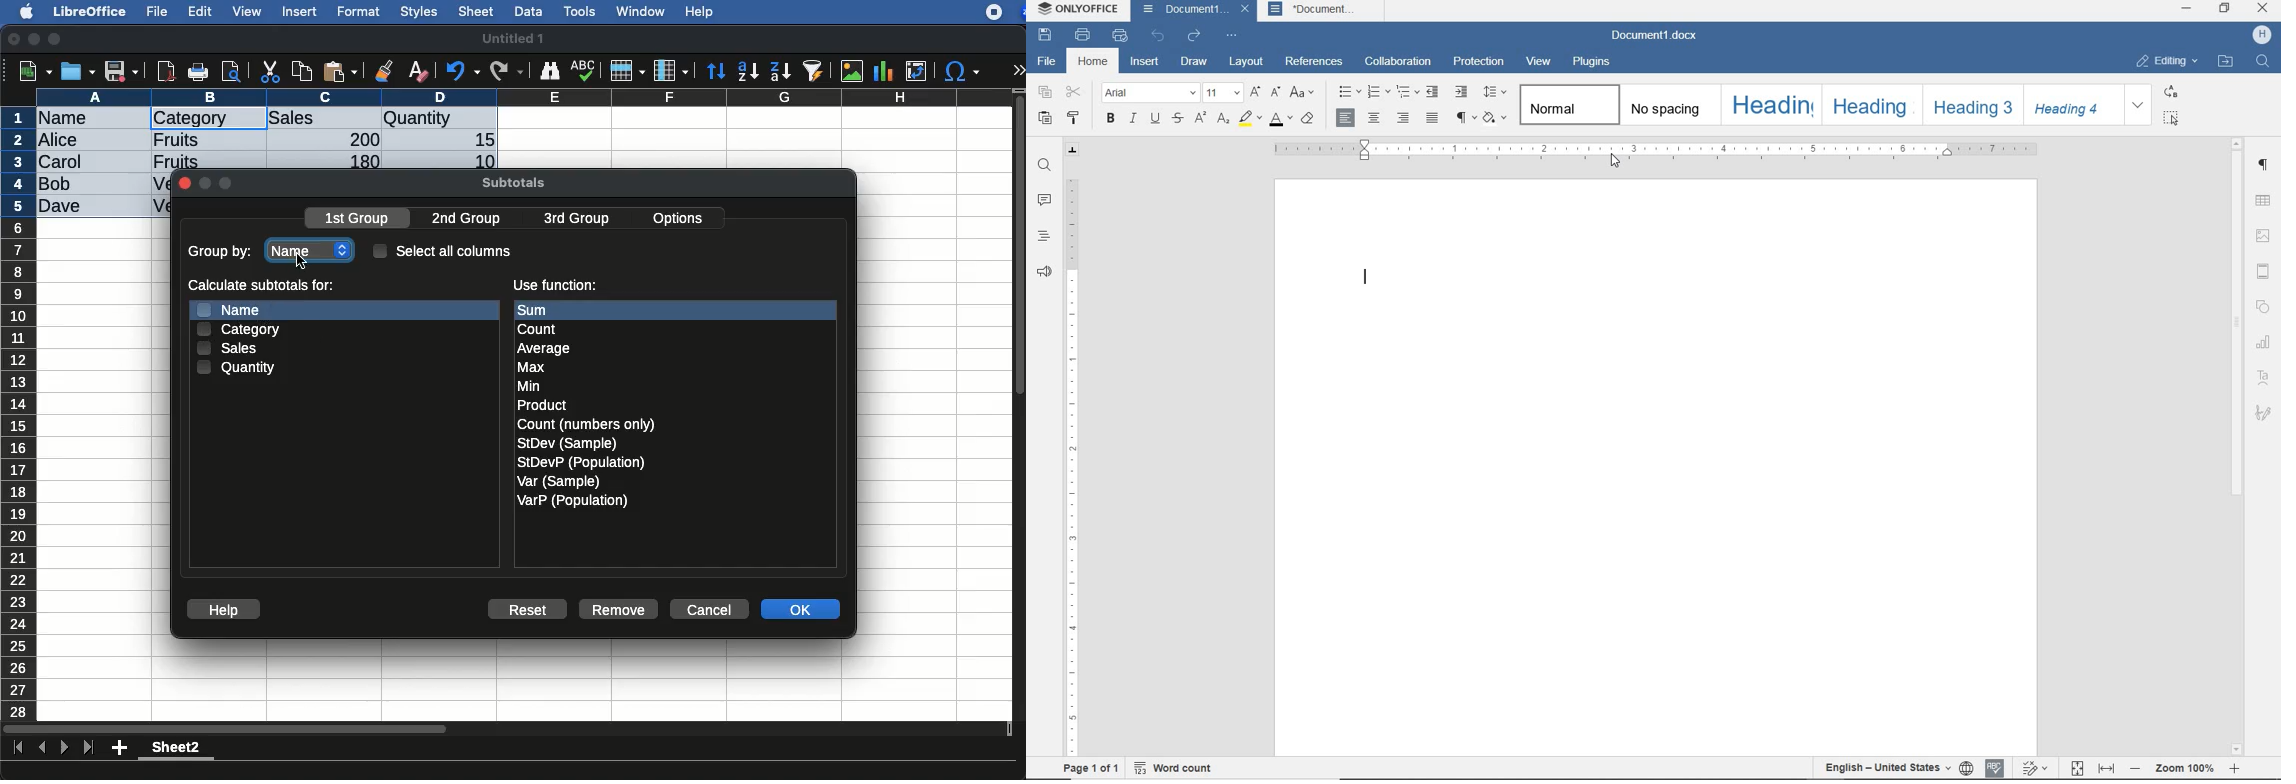 Image resolution: width=2296 pixels, height=784 pixels. I want to click on autofilter, so click(814, 70).